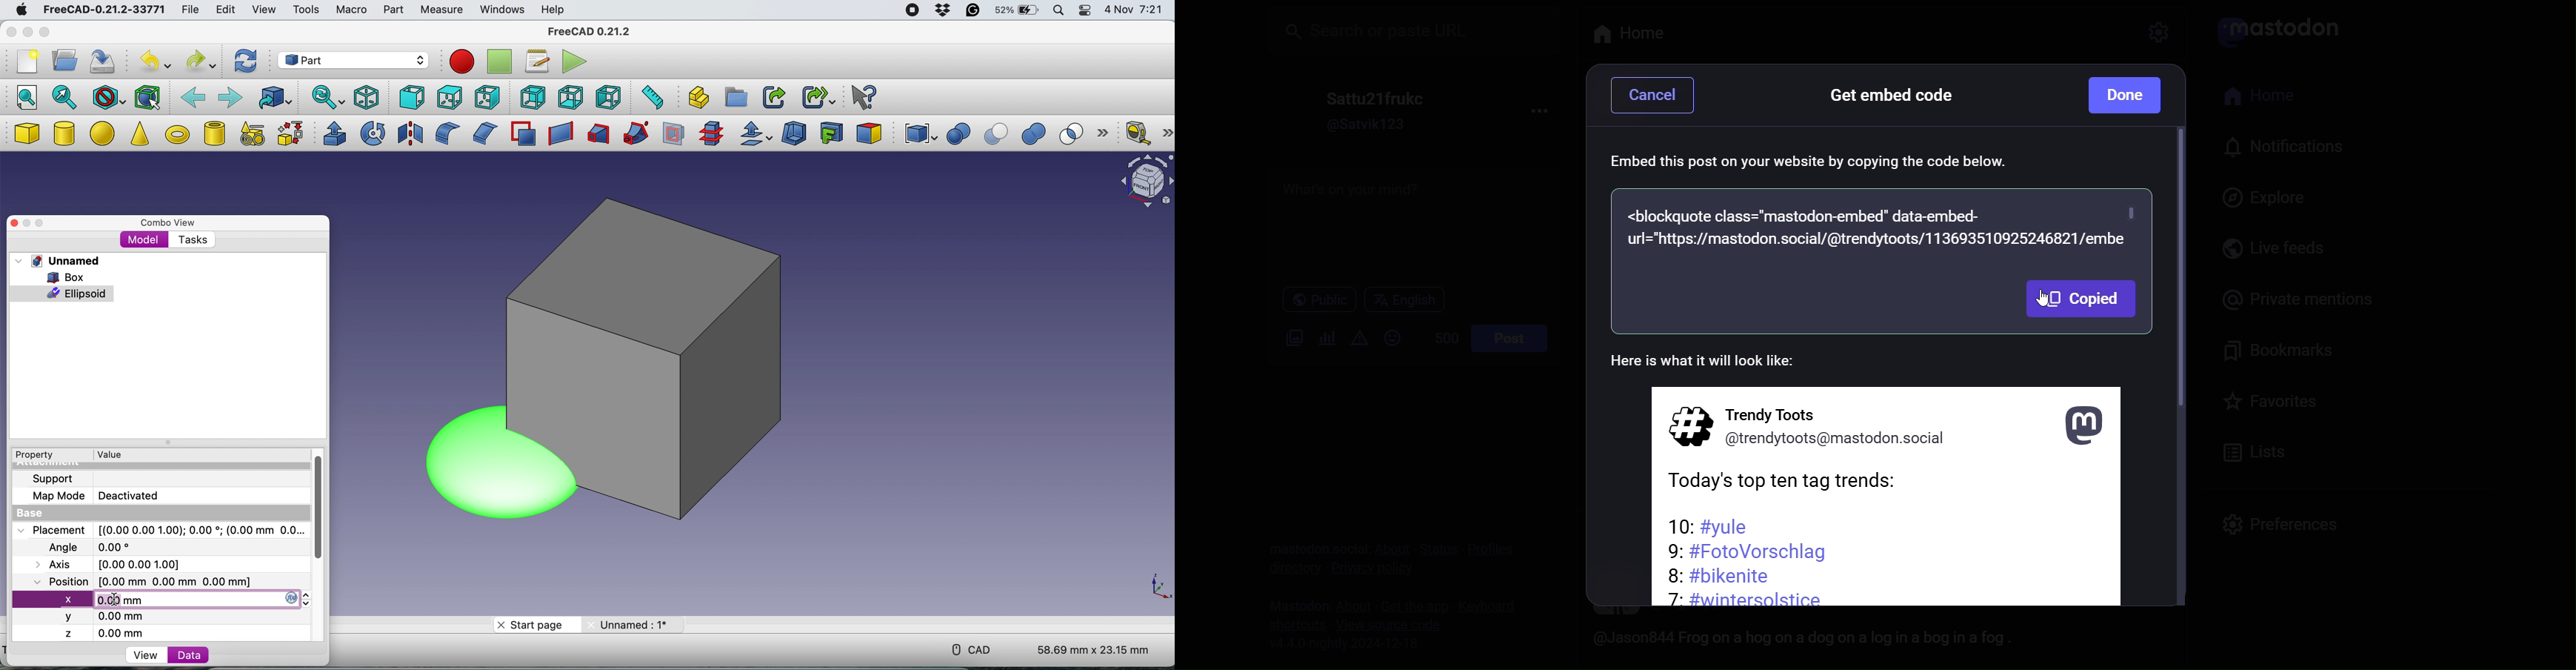 Image resolution: width=2576 pixels, height=672 pixels. Describe the element at coordinates (374, 133) in the screenshot. I see `revolve` at that location.